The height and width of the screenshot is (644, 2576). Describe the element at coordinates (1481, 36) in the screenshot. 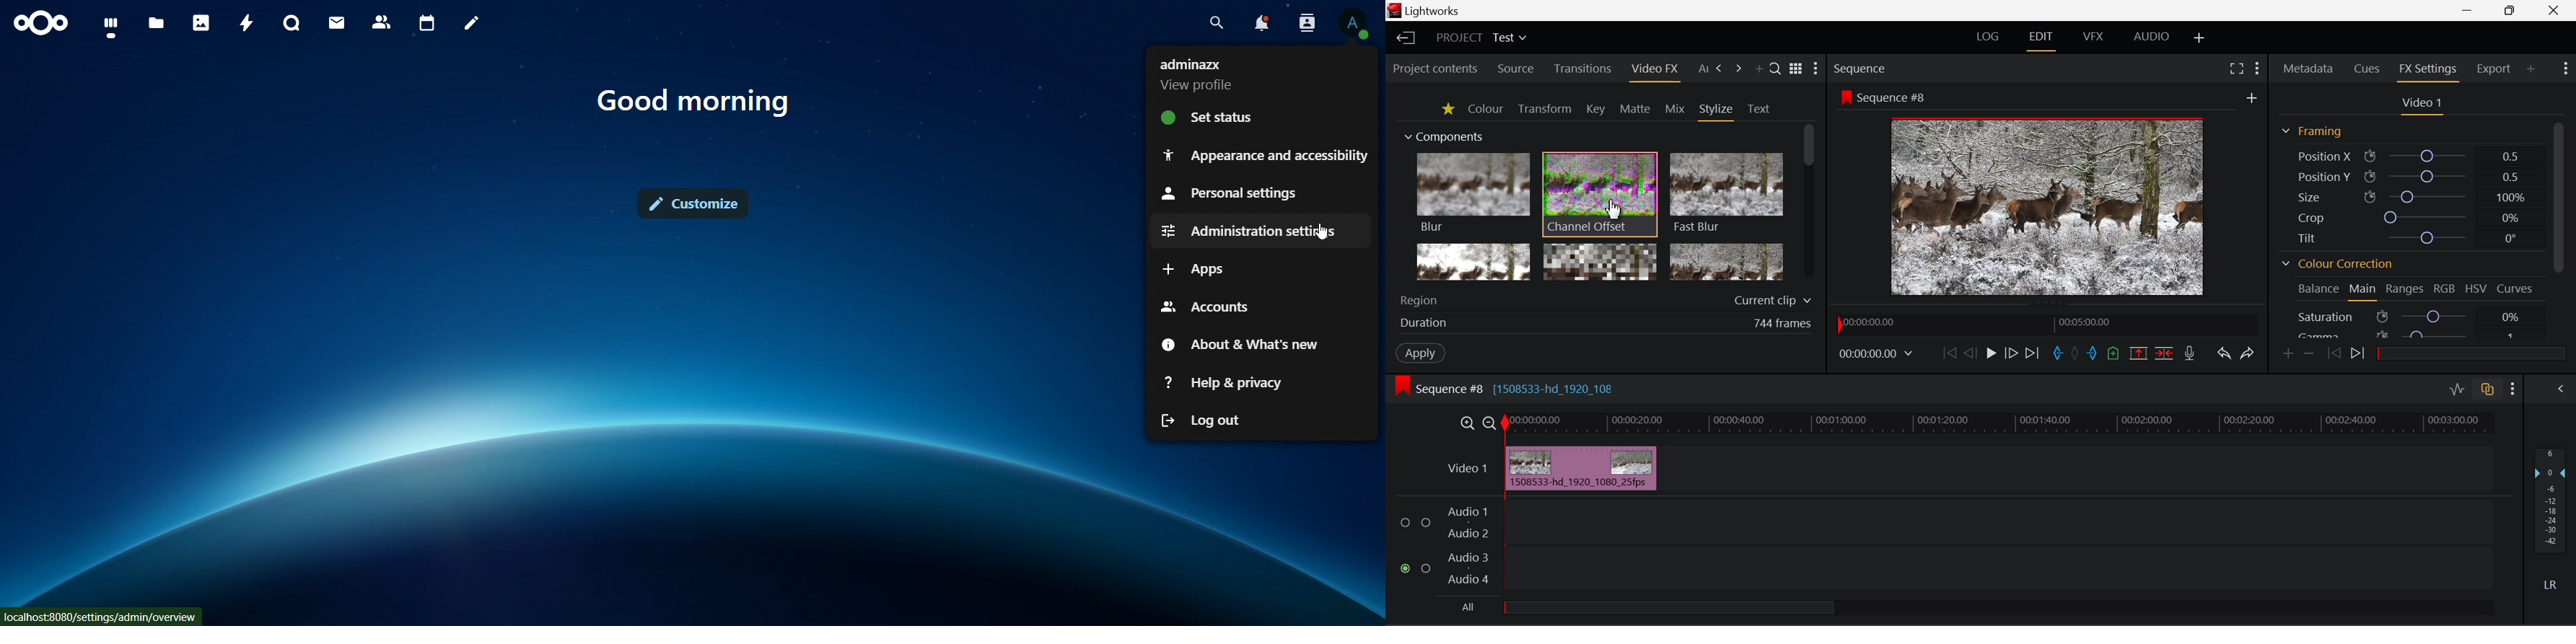

I see `Project Title` at that location.